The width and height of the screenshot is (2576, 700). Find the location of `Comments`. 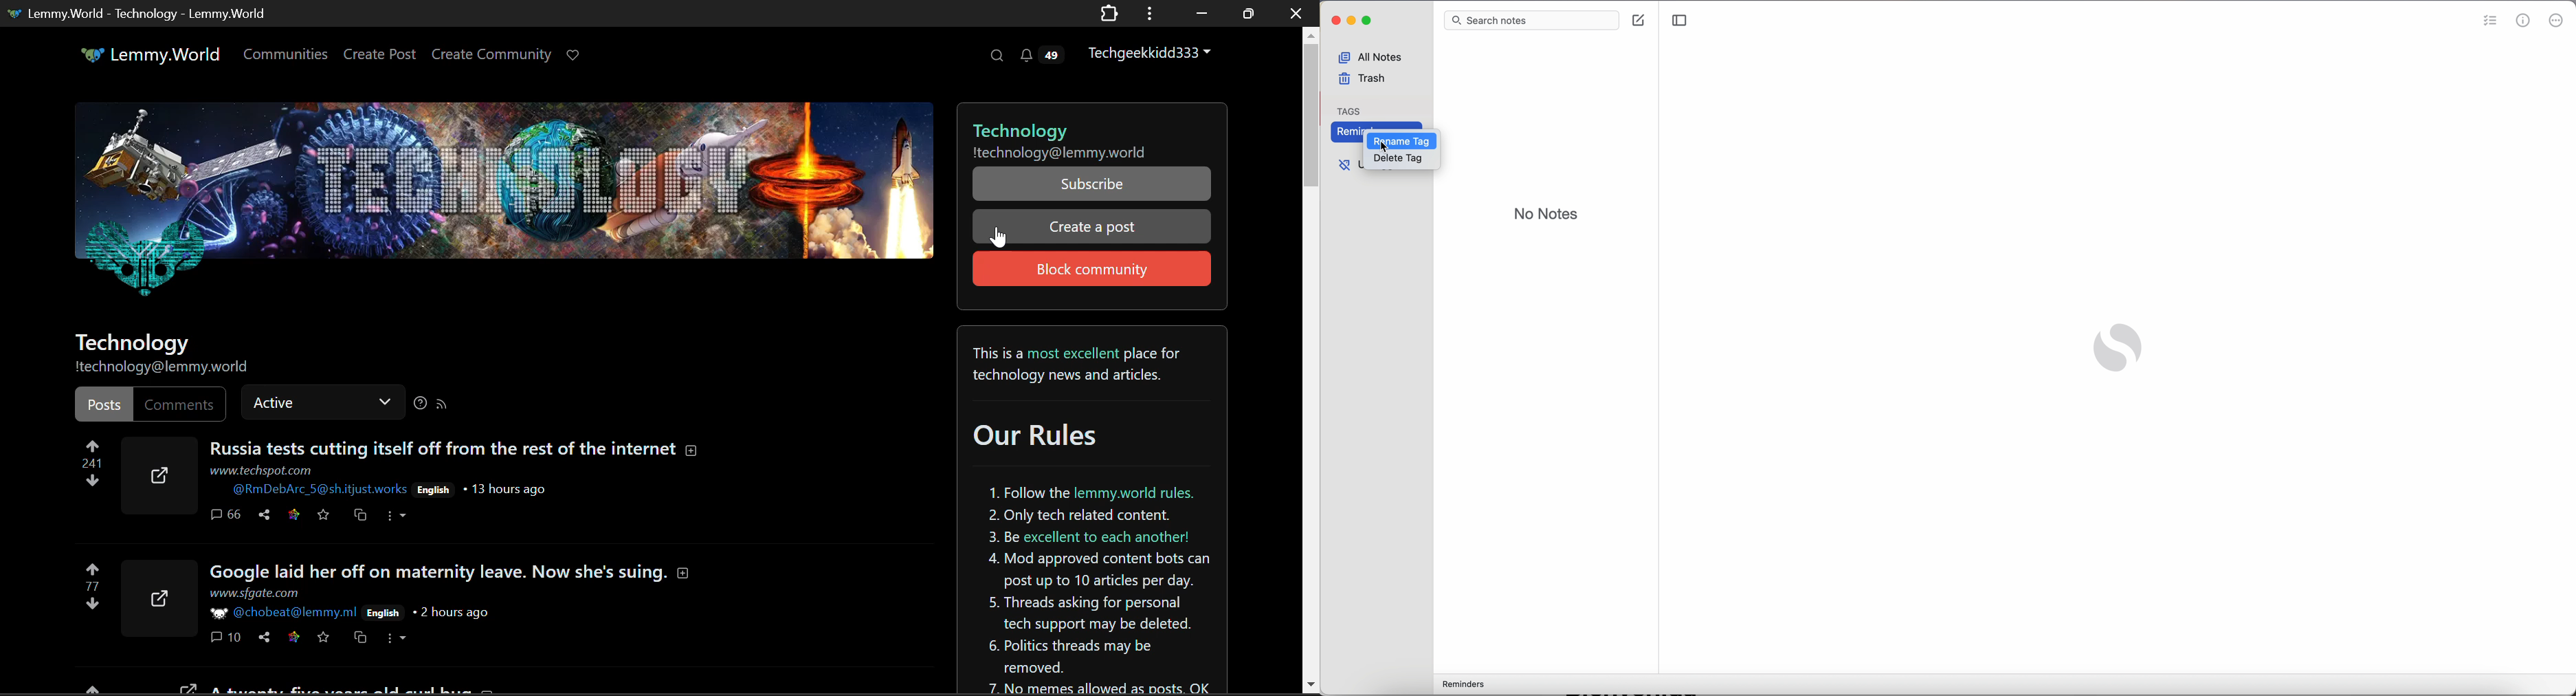

Comments is located at coordinates (224, 638).